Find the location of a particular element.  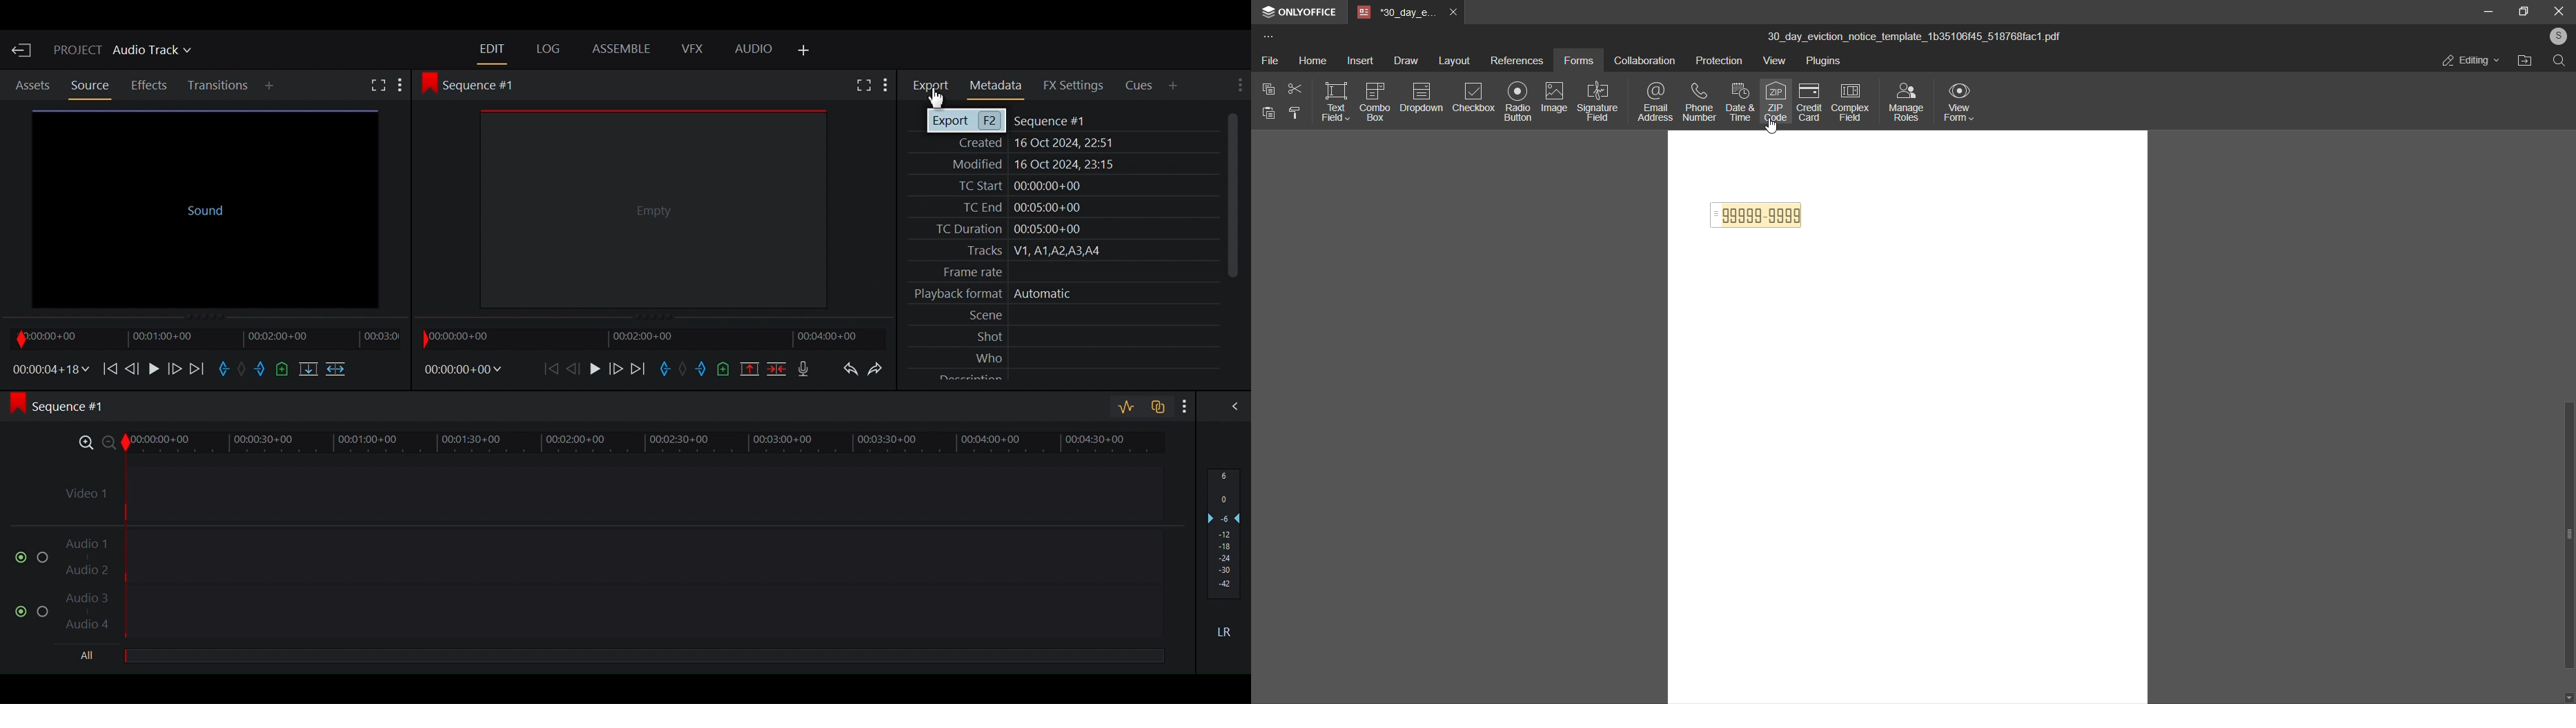

forms is located at coordinates (1577, 60).